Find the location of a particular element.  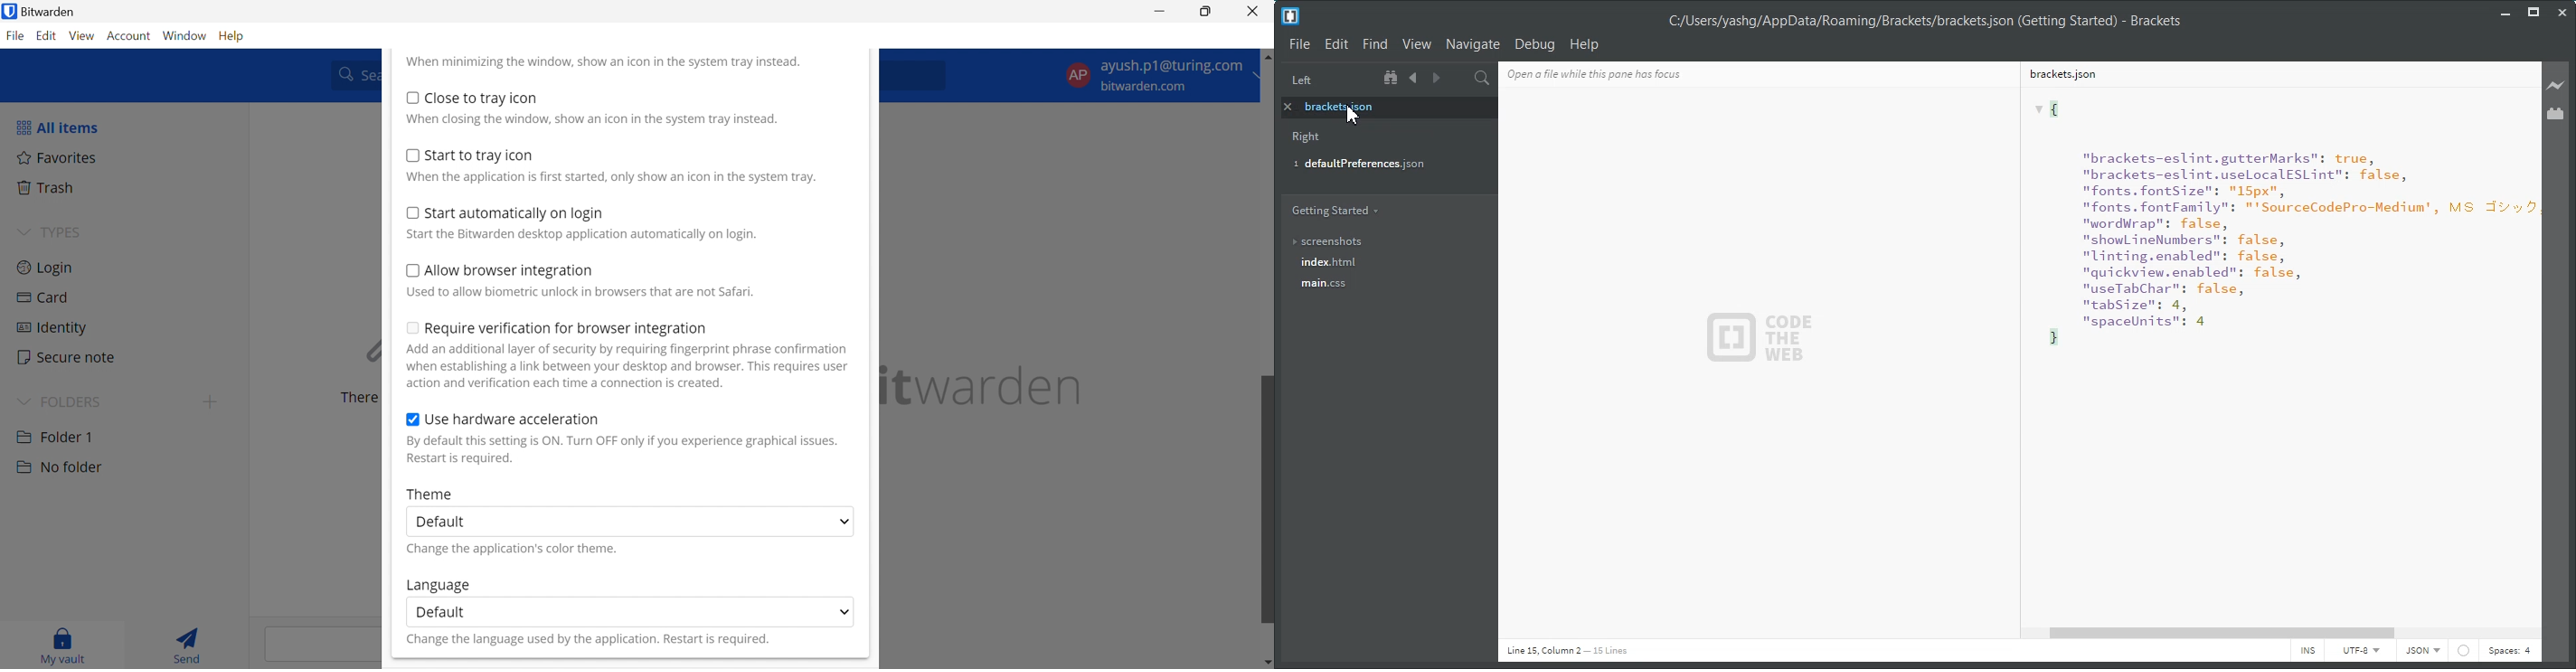

No folder is located at coordinates (59, 468).